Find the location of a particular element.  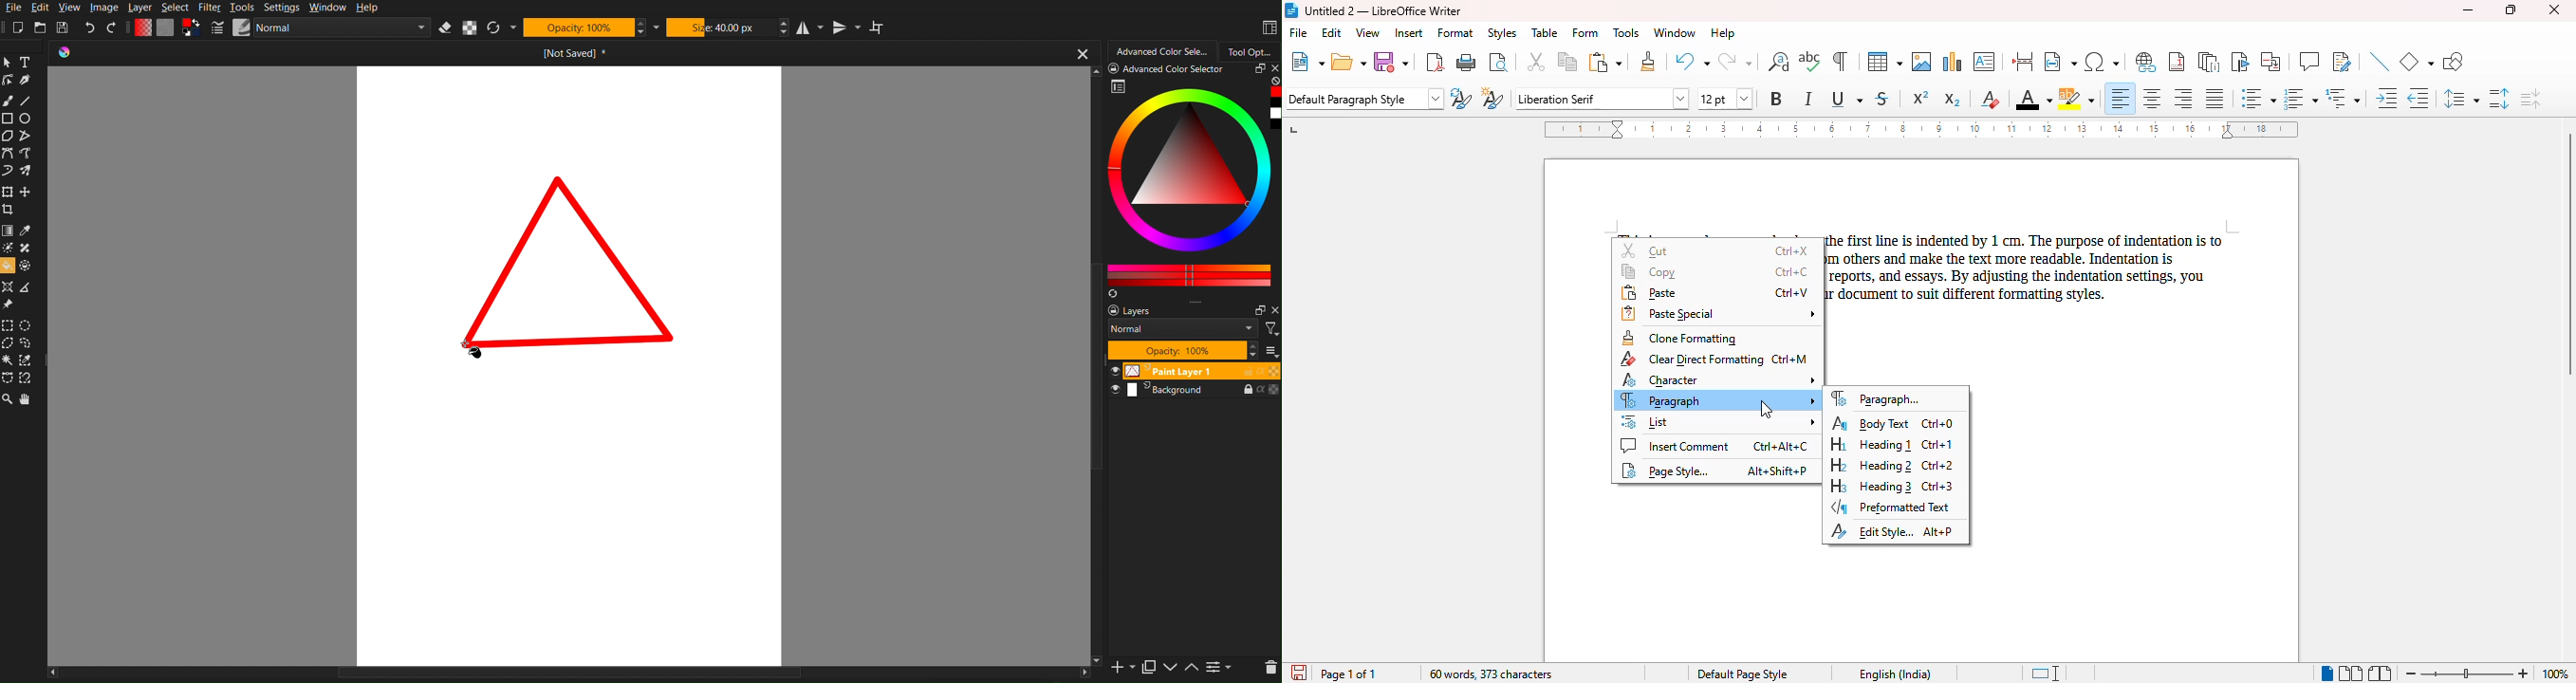

opacity: 100% is located at coordinates (1184, 351).